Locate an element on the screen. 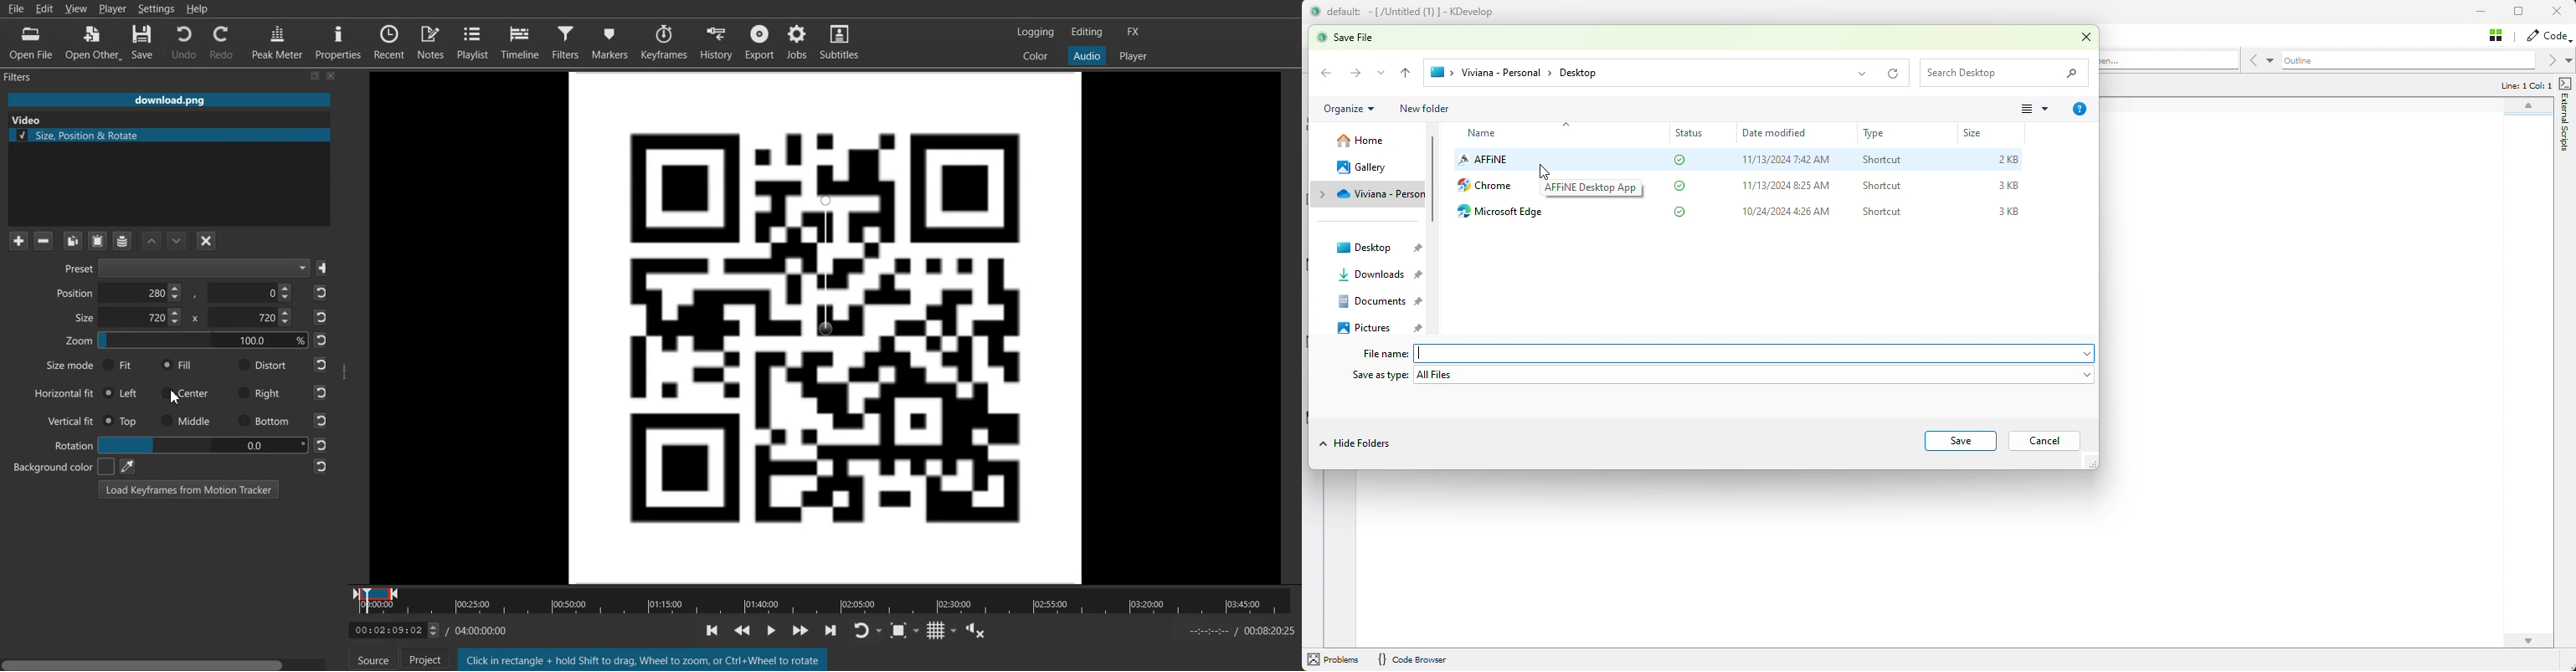  Current Window Position is located at coordinates (376, 590).